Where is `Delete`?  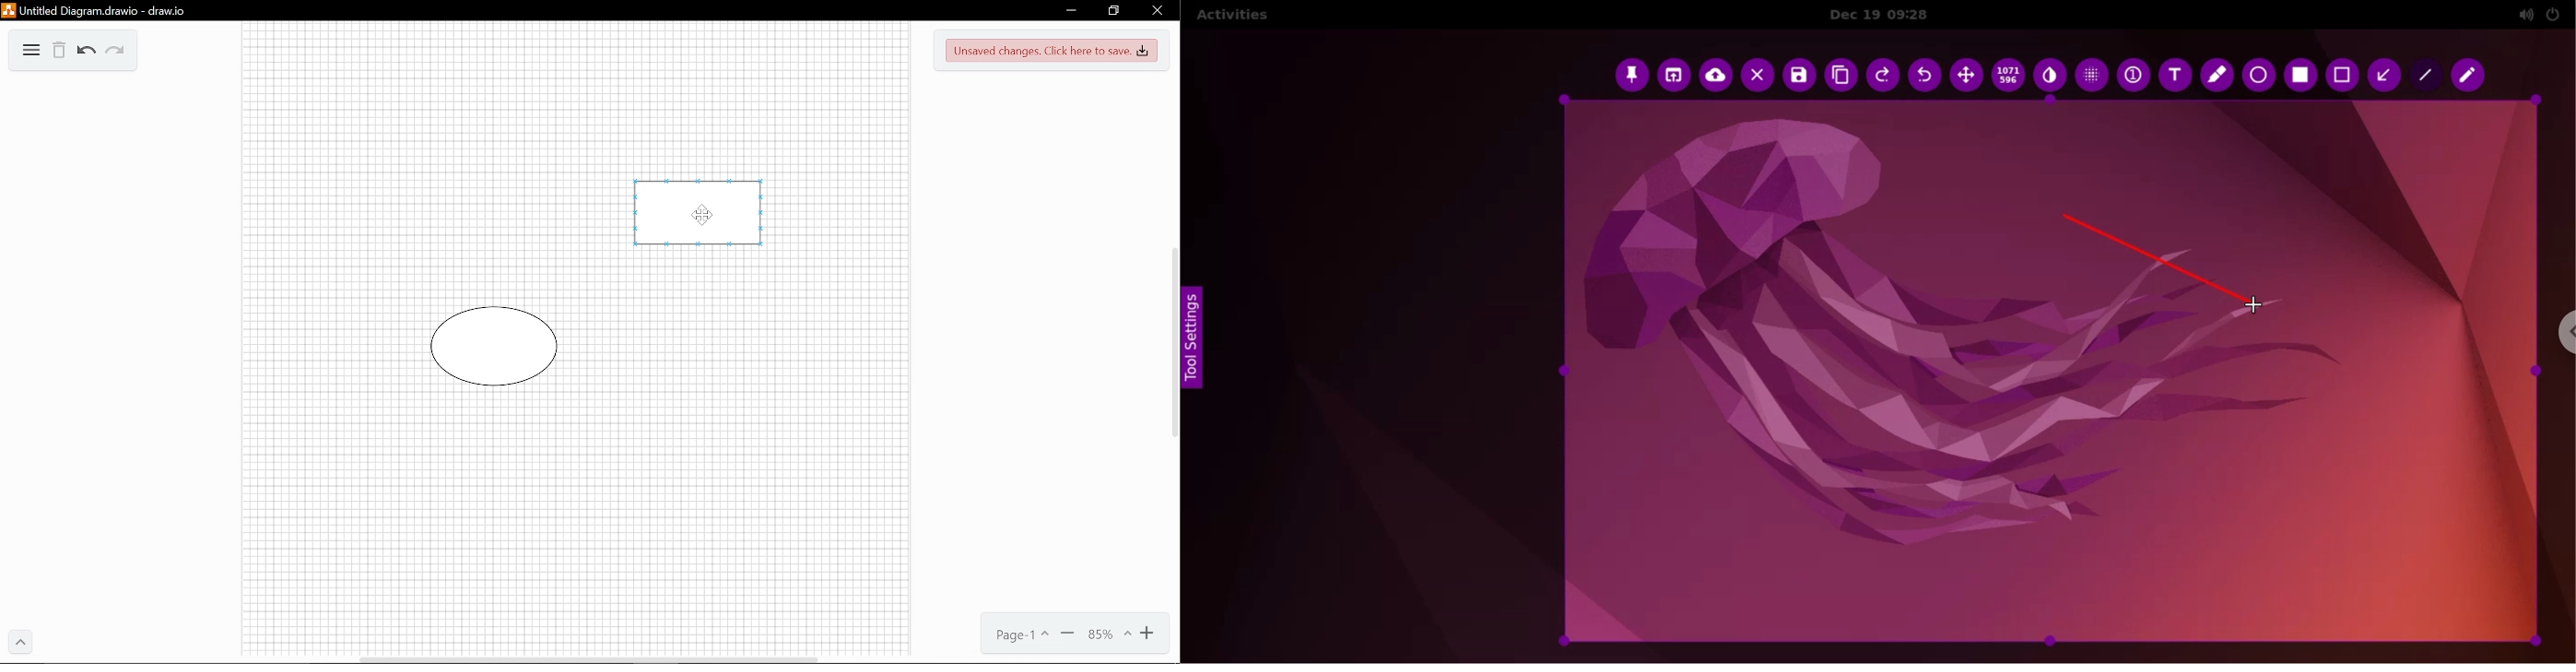 Delete is located at coordinates (59, 53).